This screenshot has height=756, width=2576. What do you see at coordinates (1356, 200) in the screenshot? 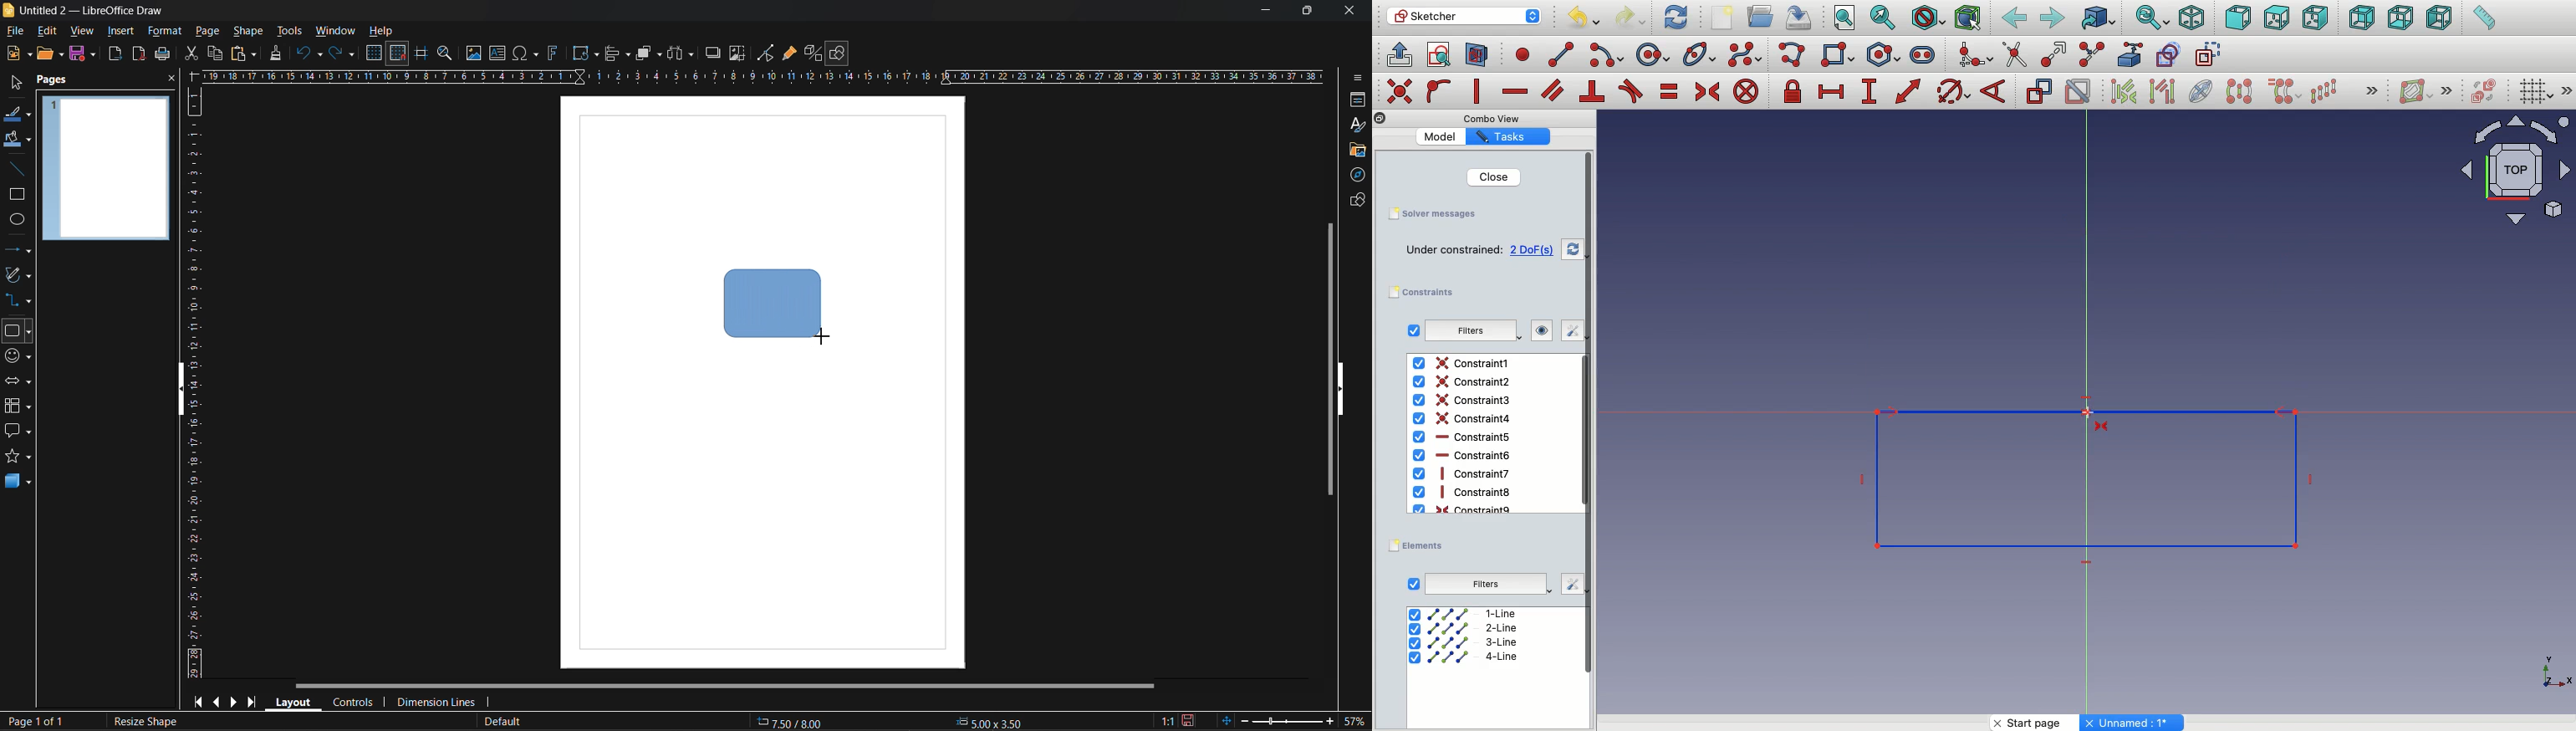
I see `shapes` at bounding box center [1356, 200].